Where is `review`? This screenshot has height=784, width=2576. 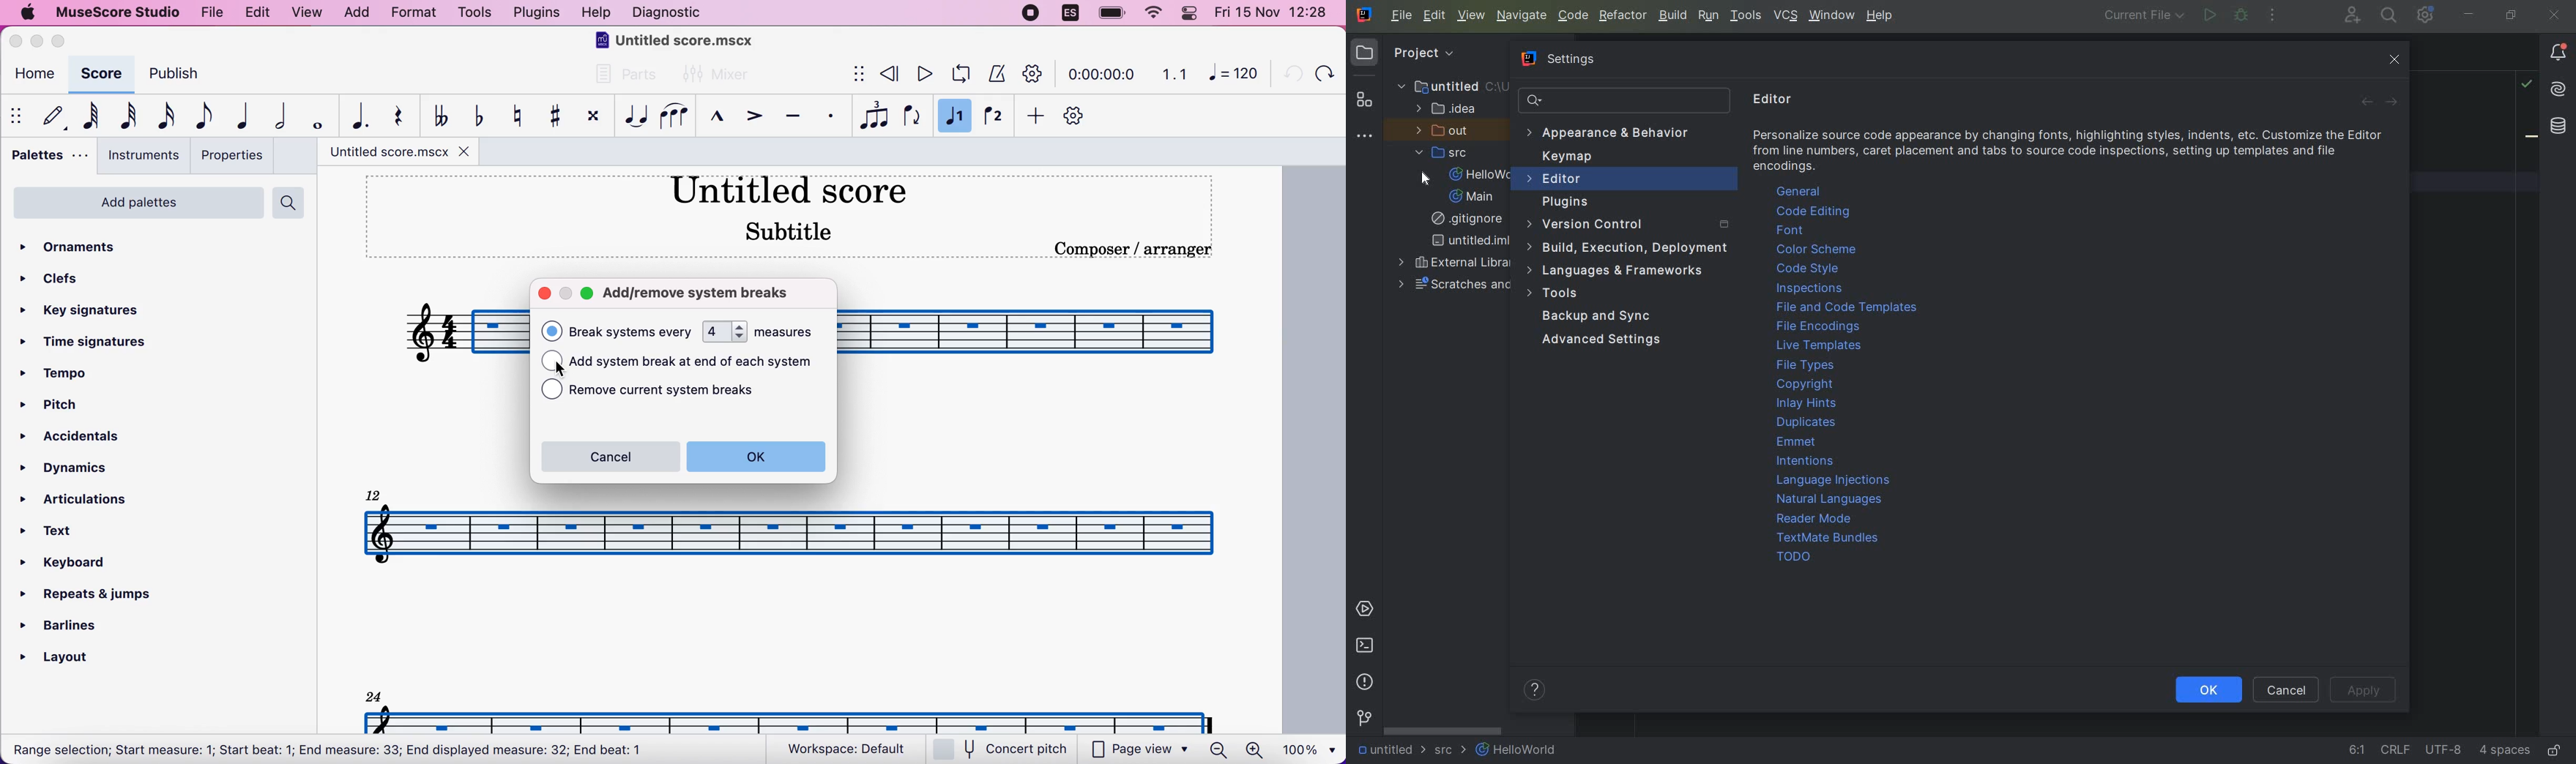 review is located at coordinates (891, 74).